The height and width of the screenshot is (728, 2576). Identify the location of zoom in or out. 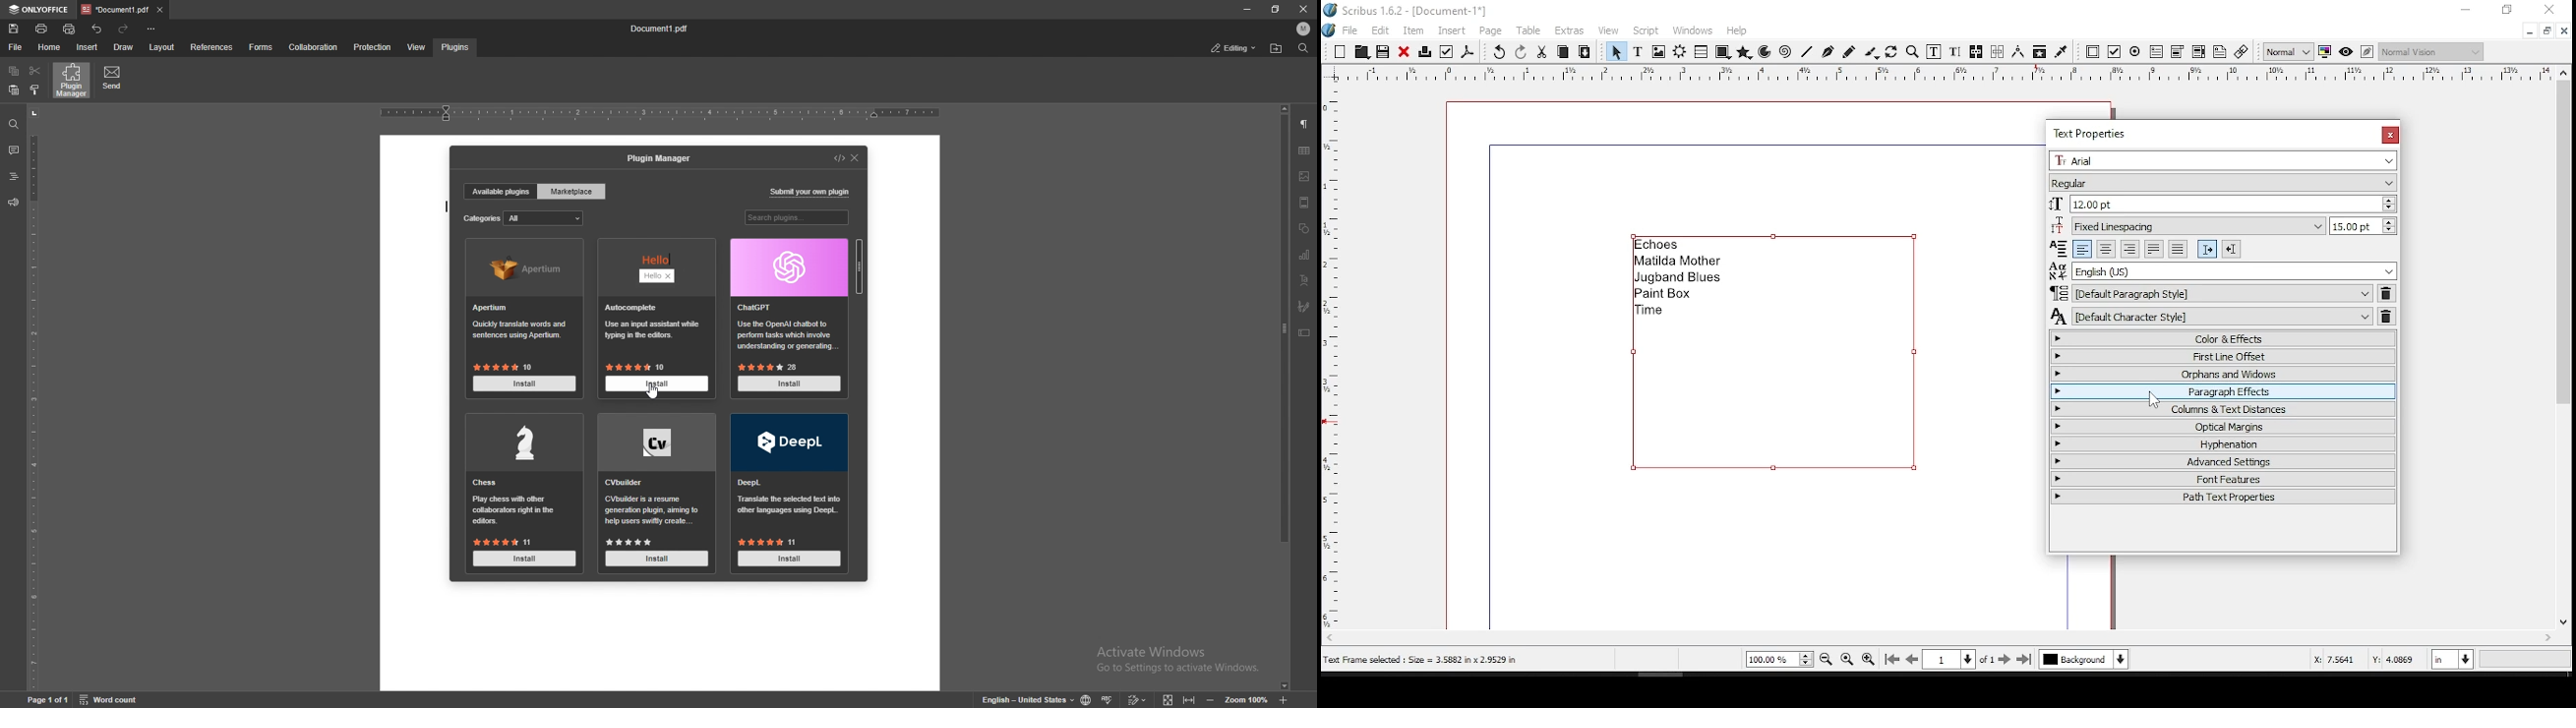
(1914, 51).